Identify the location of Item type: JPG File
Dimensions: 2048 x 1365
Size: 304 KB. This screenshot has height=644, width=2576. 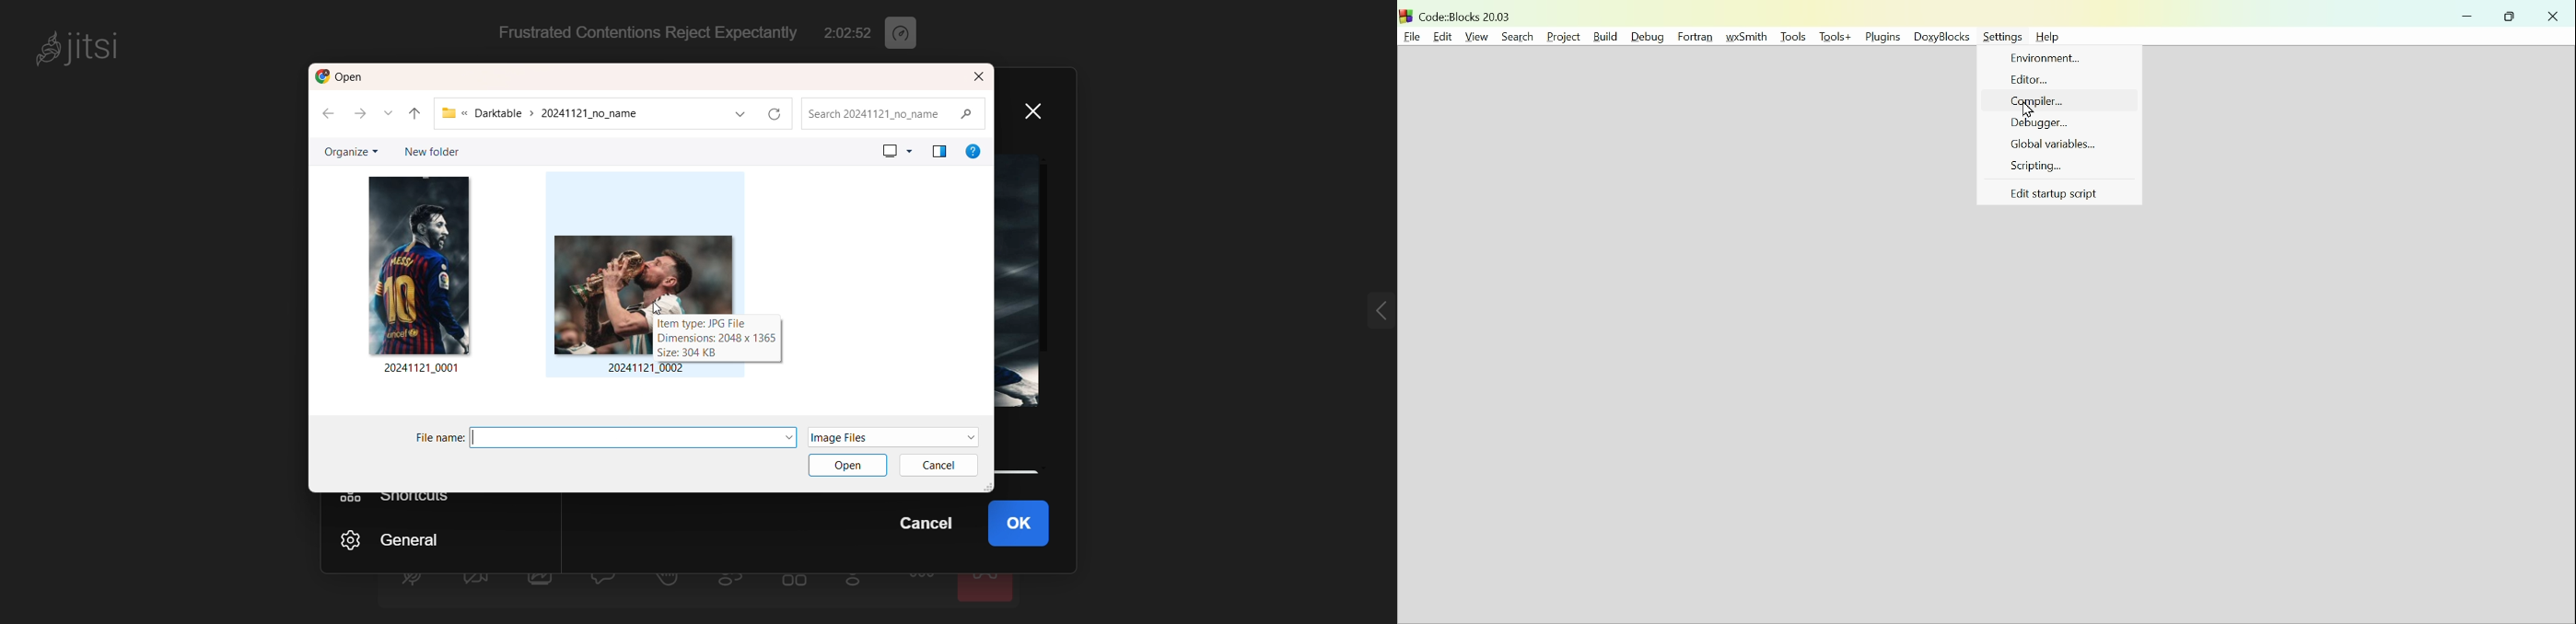
(717, 338).